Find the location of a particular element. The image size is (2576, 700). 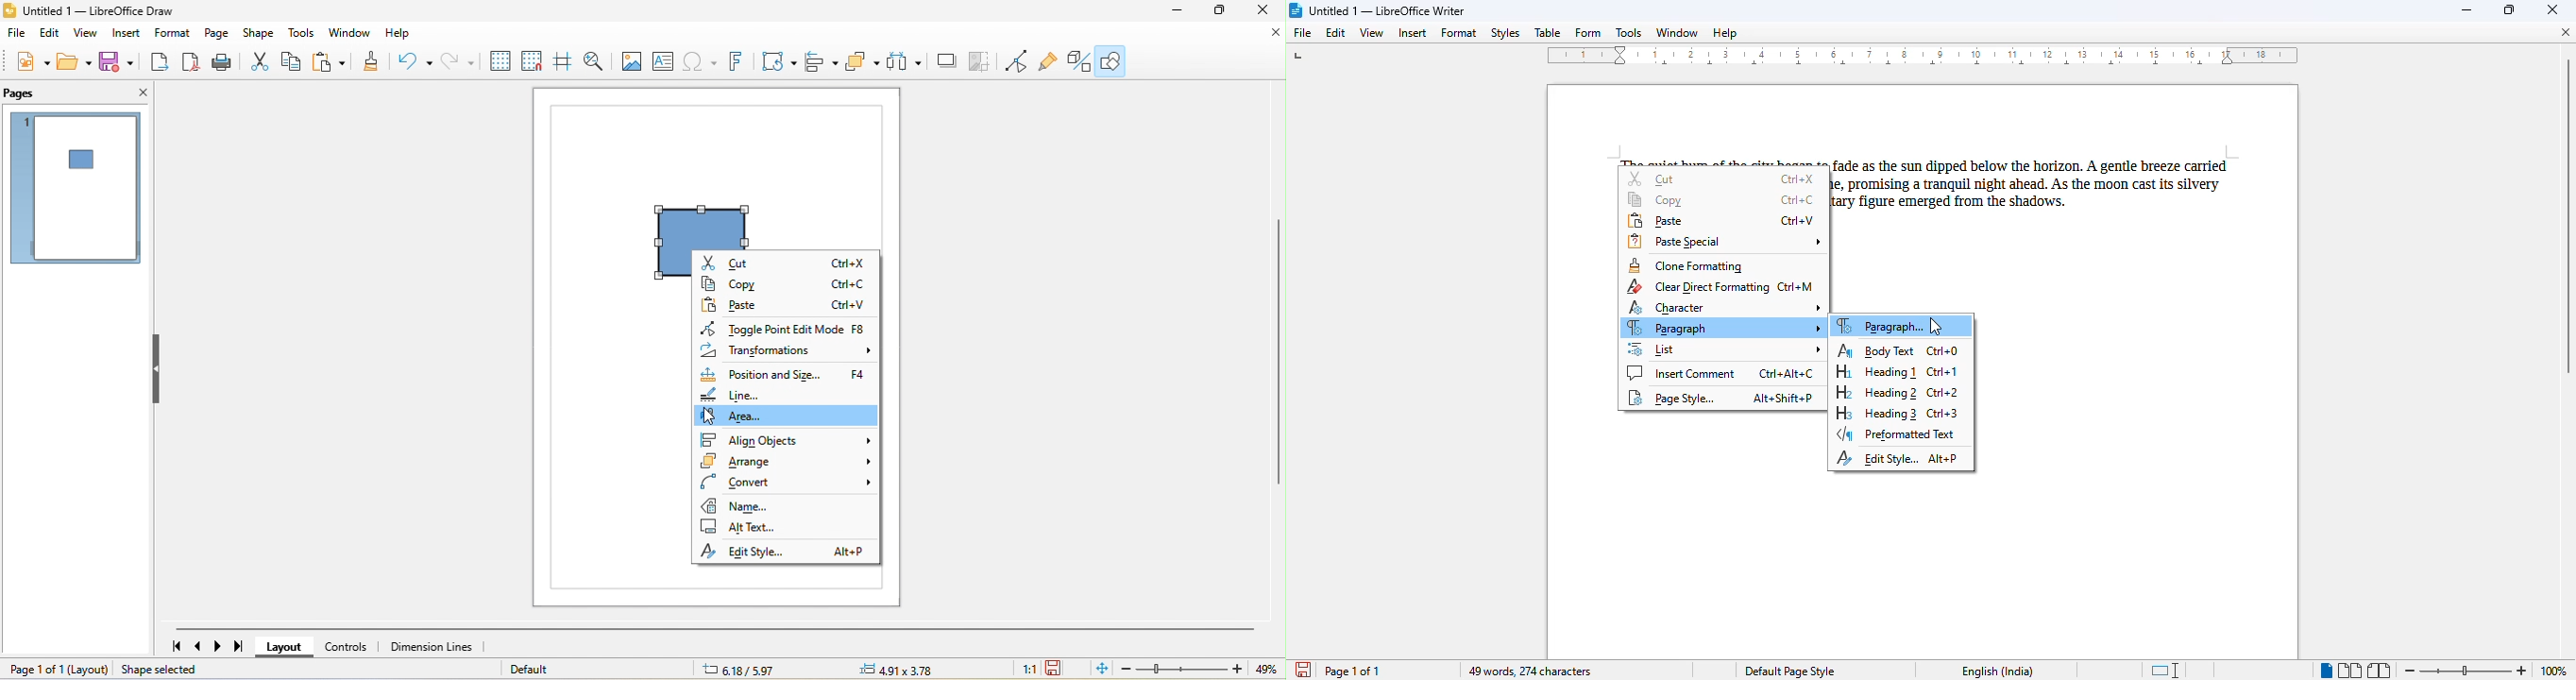

maximize is located at coordinates (2511, 9).